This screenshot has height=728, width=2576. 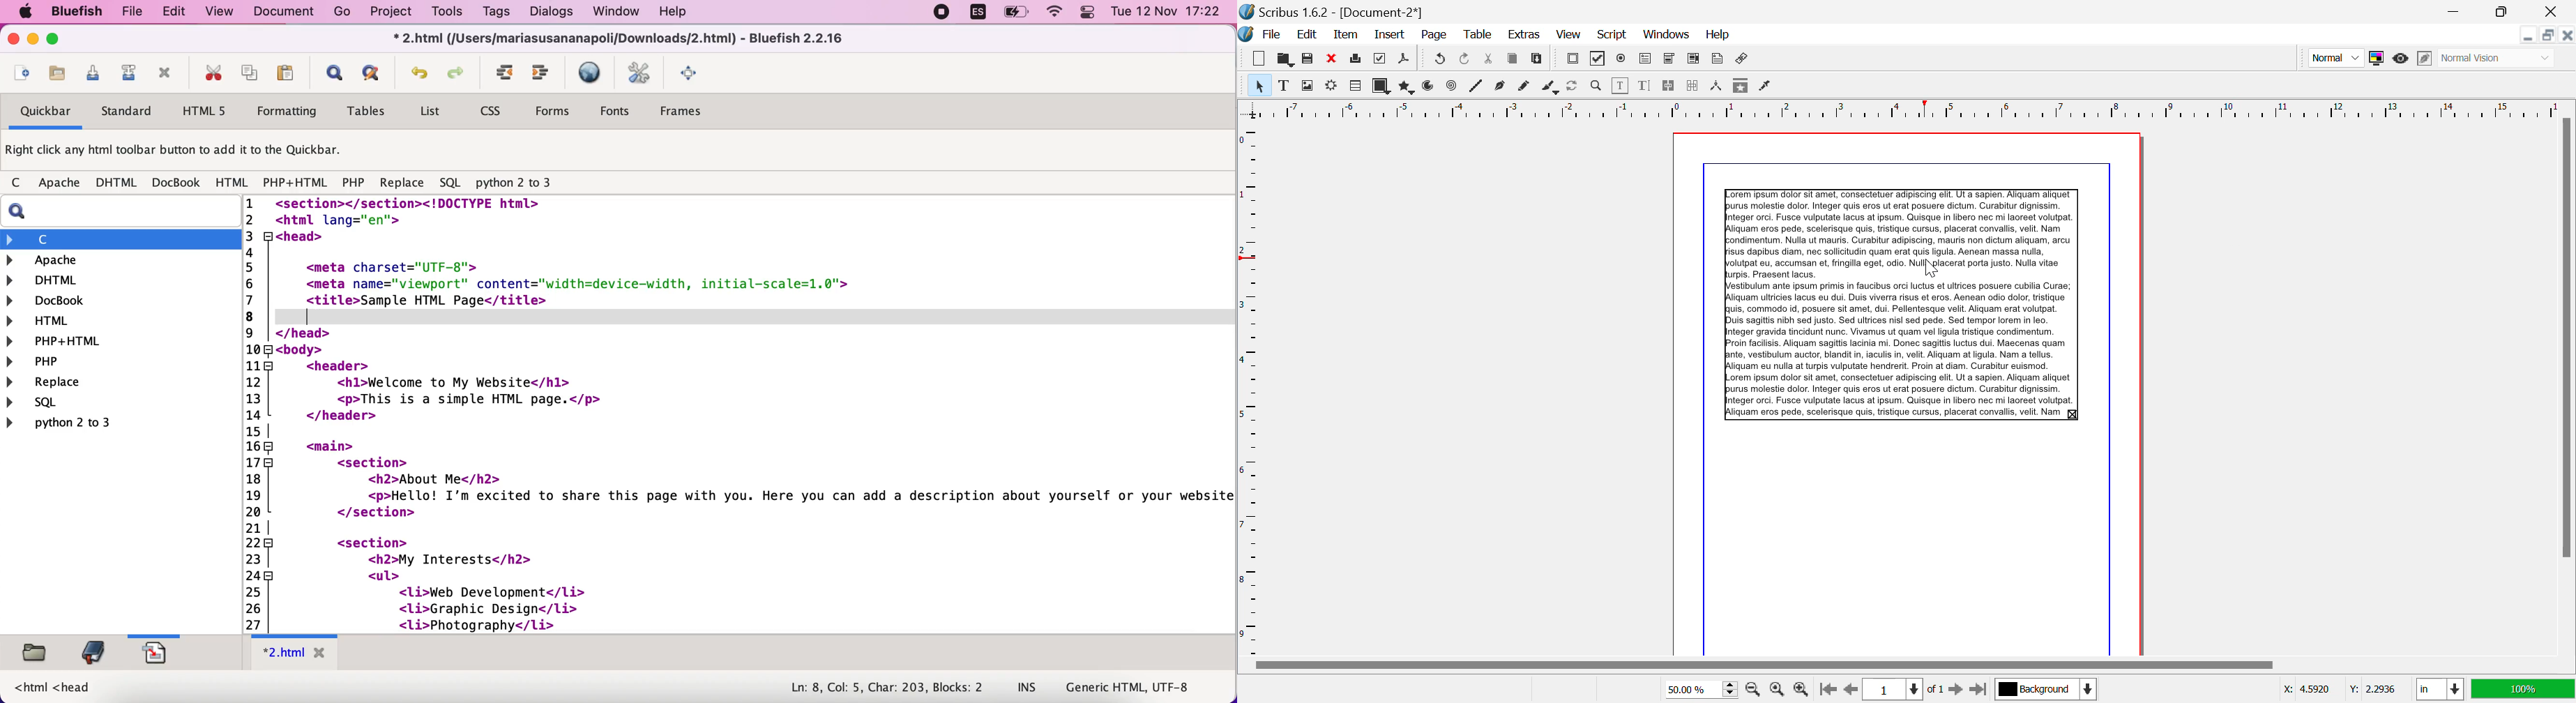 What do you see at coordinates (2567, 385) in the screenshot?
I see `Scroll Bar` at bounding box center [2567, 385].